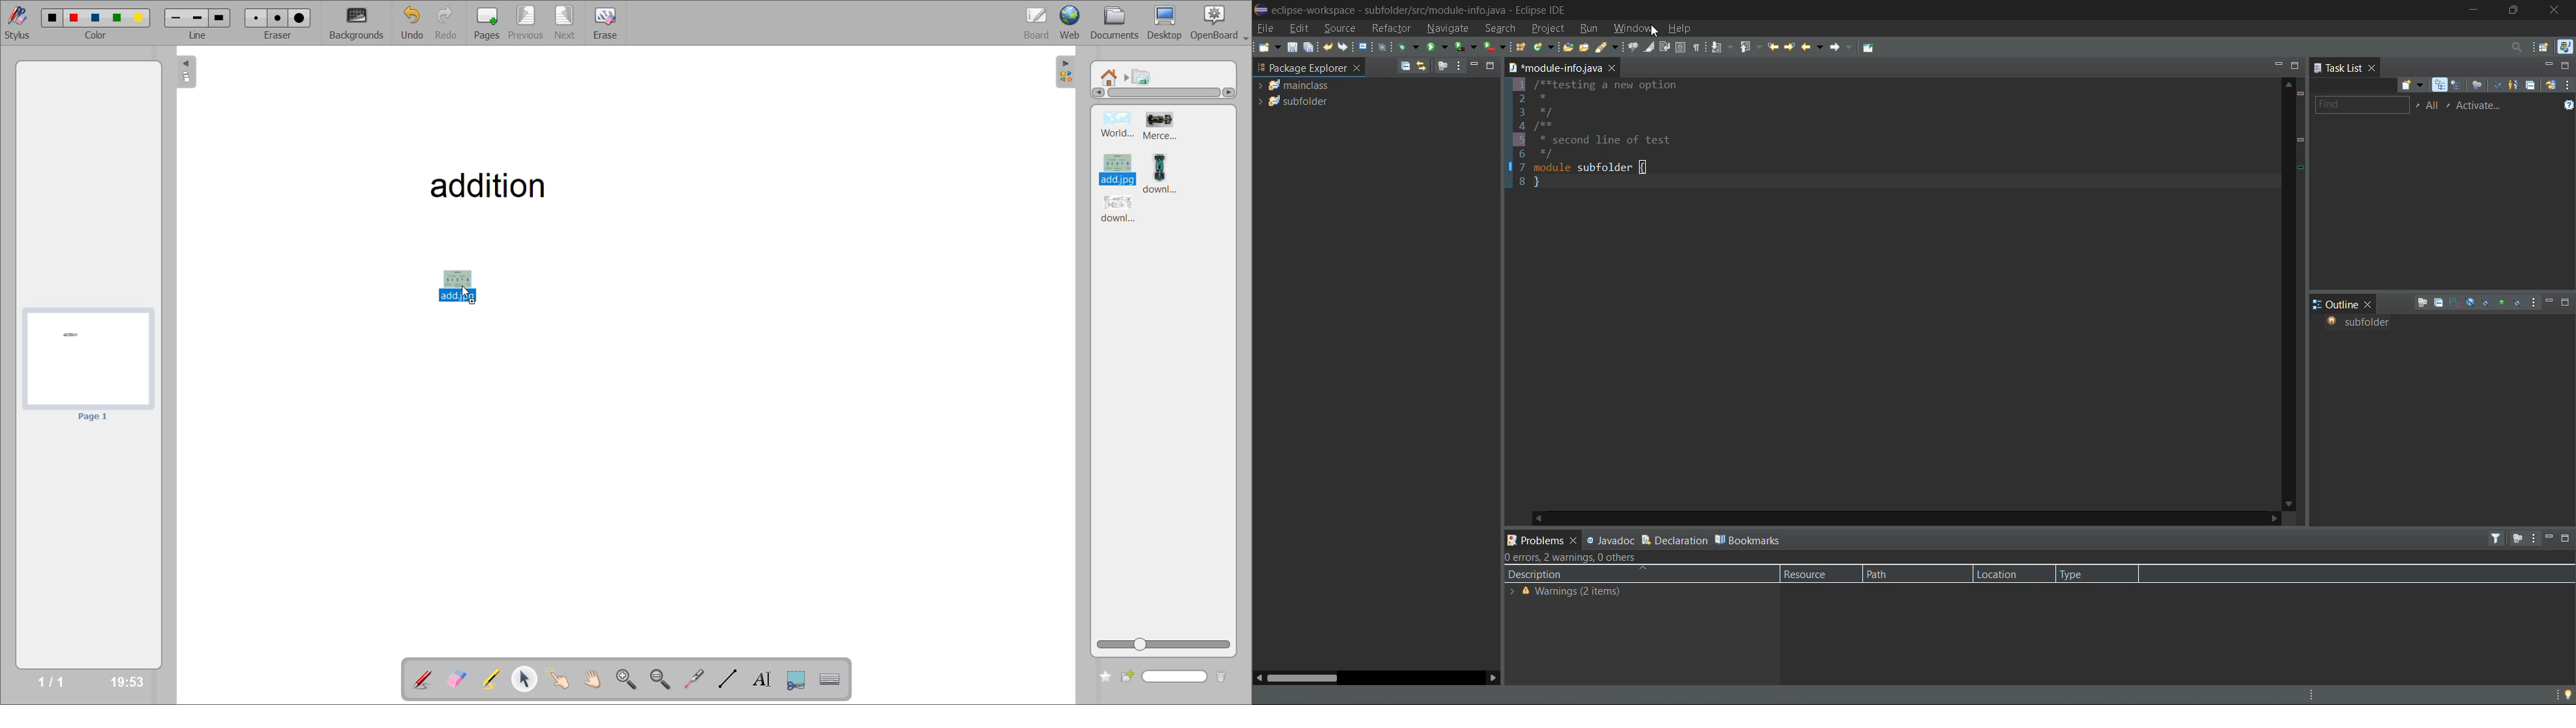 Image resolution: width=2576 pixels, height=728 pixels. What do you see at coordinates (1298, 86) in the screenshot?
I see `module 1` at bounding box center [1298, 86].